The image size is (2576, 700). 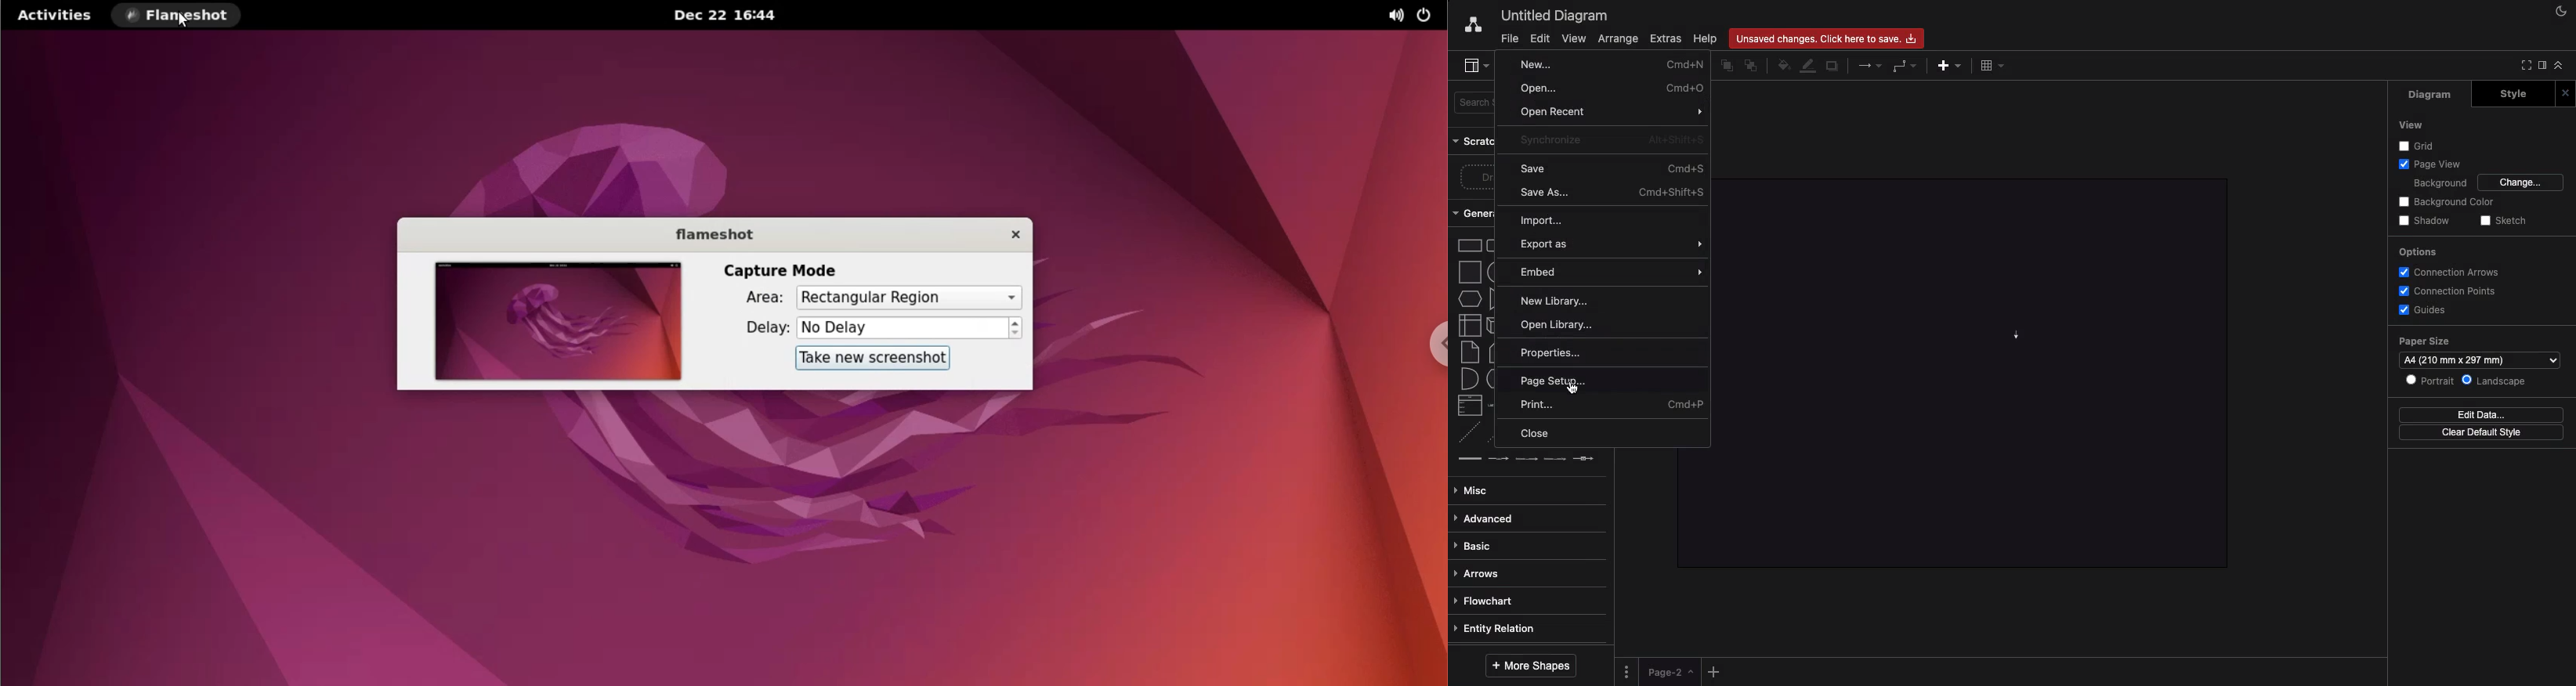 I want to click on Cursor, so click(x=1579, y=391).